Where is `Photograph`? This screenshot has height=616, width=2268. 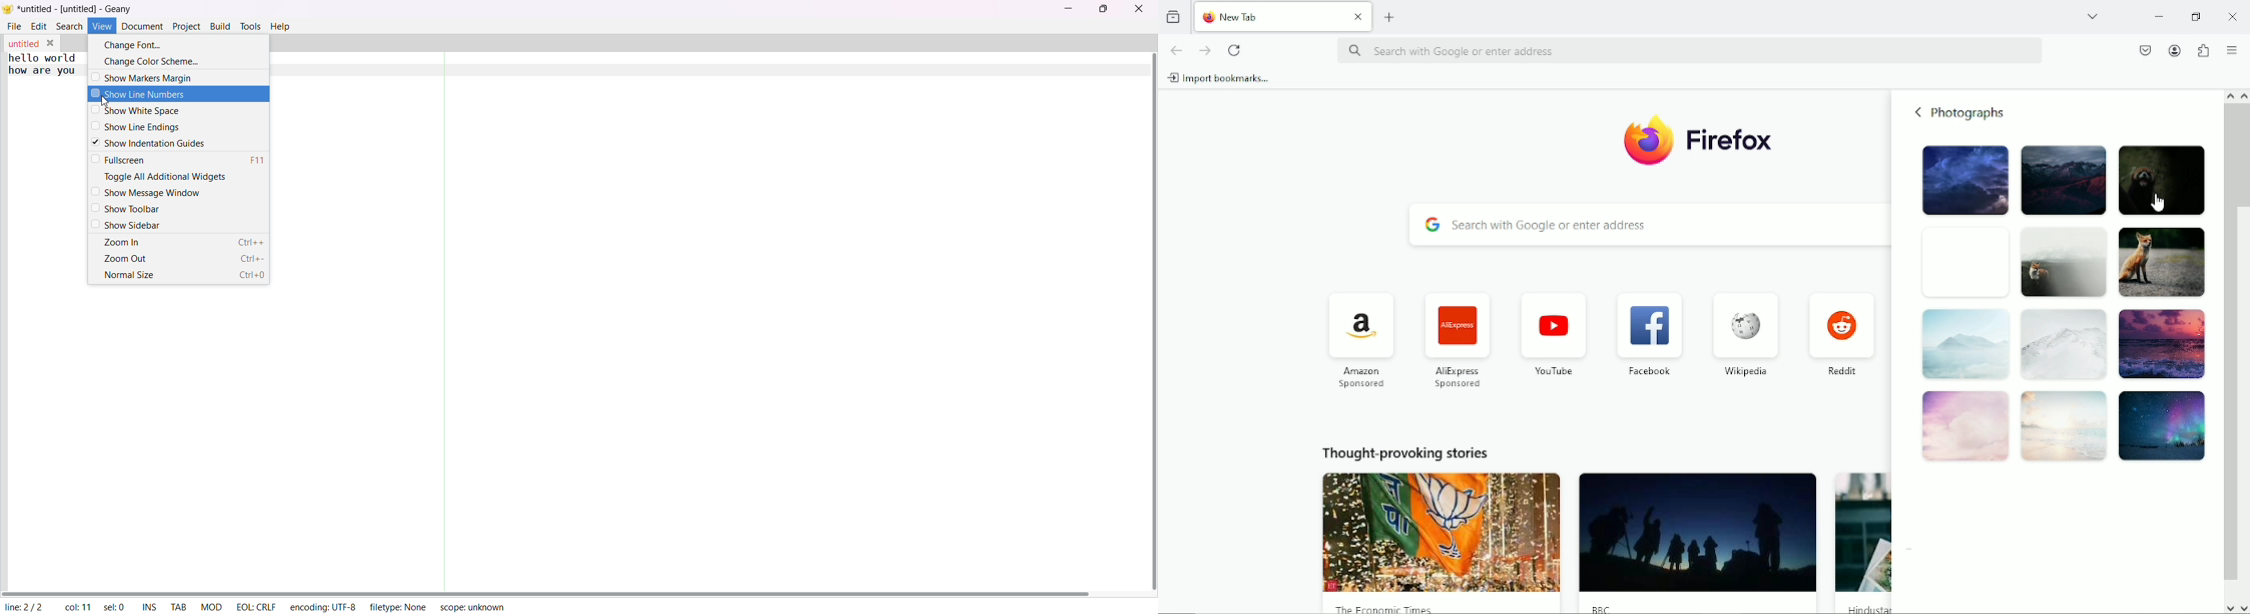
Photograph is located at coordinates (1961, 263).